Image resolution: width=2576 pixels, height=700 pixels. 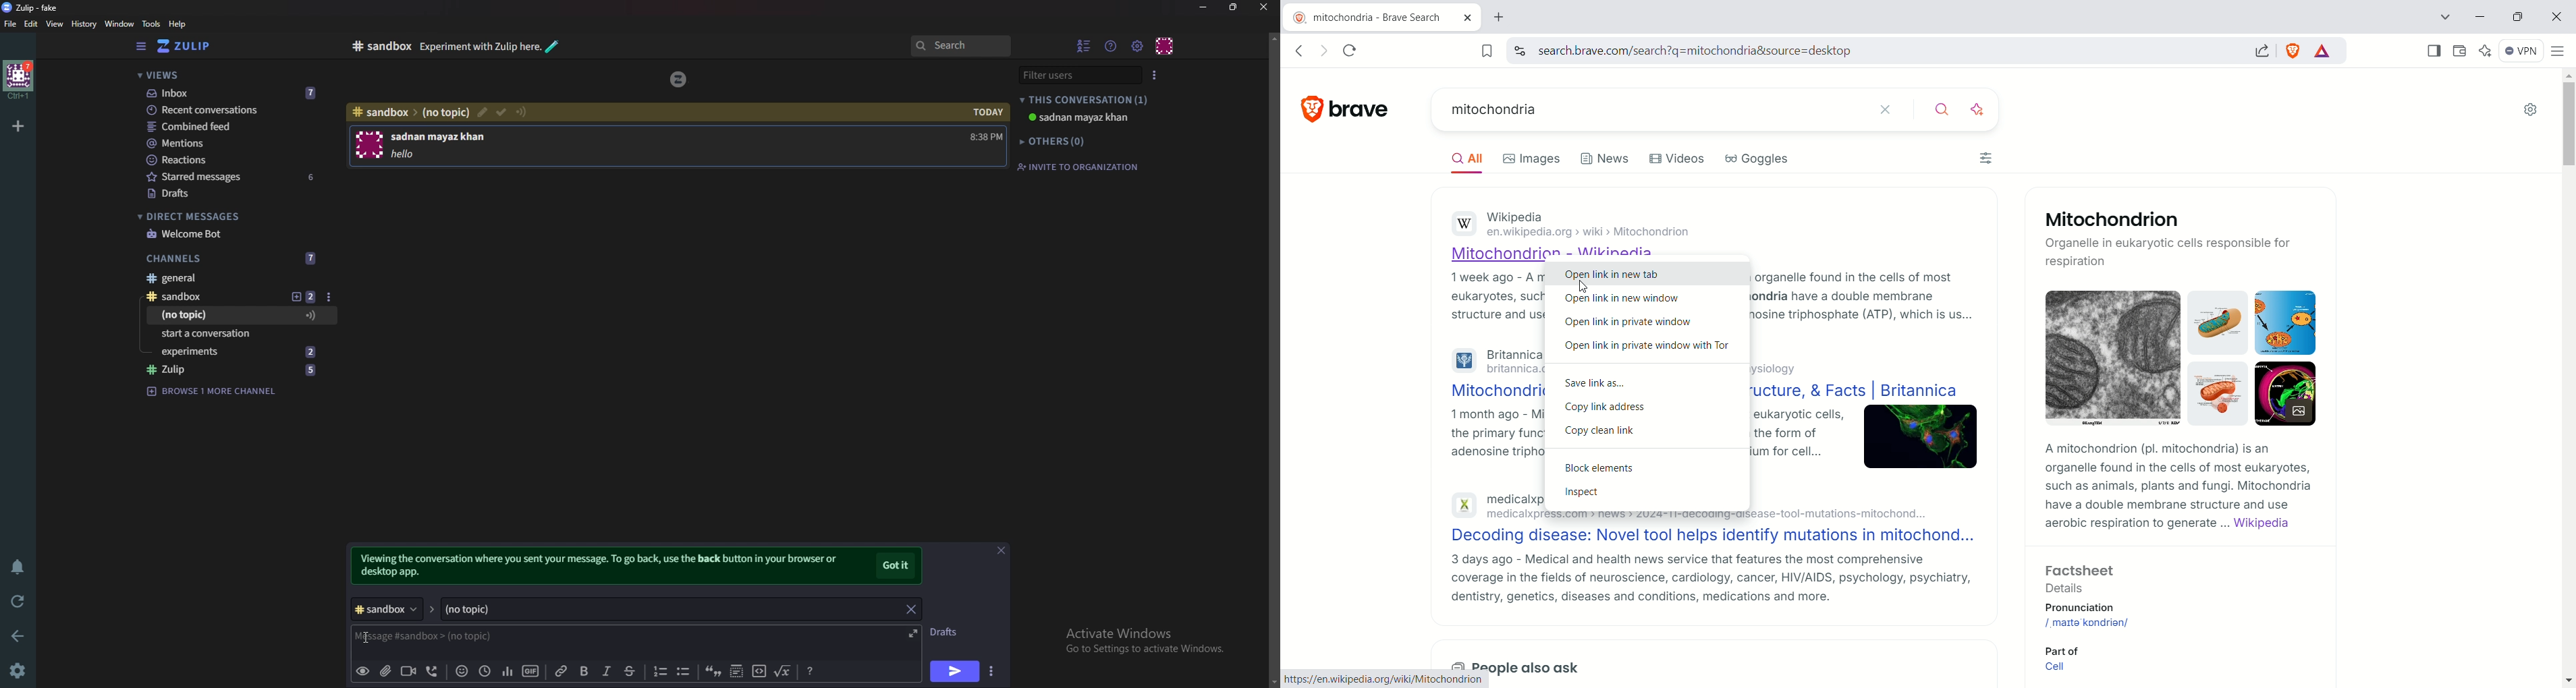 I want to click on invite to organization, so click(x=1085, y=166).